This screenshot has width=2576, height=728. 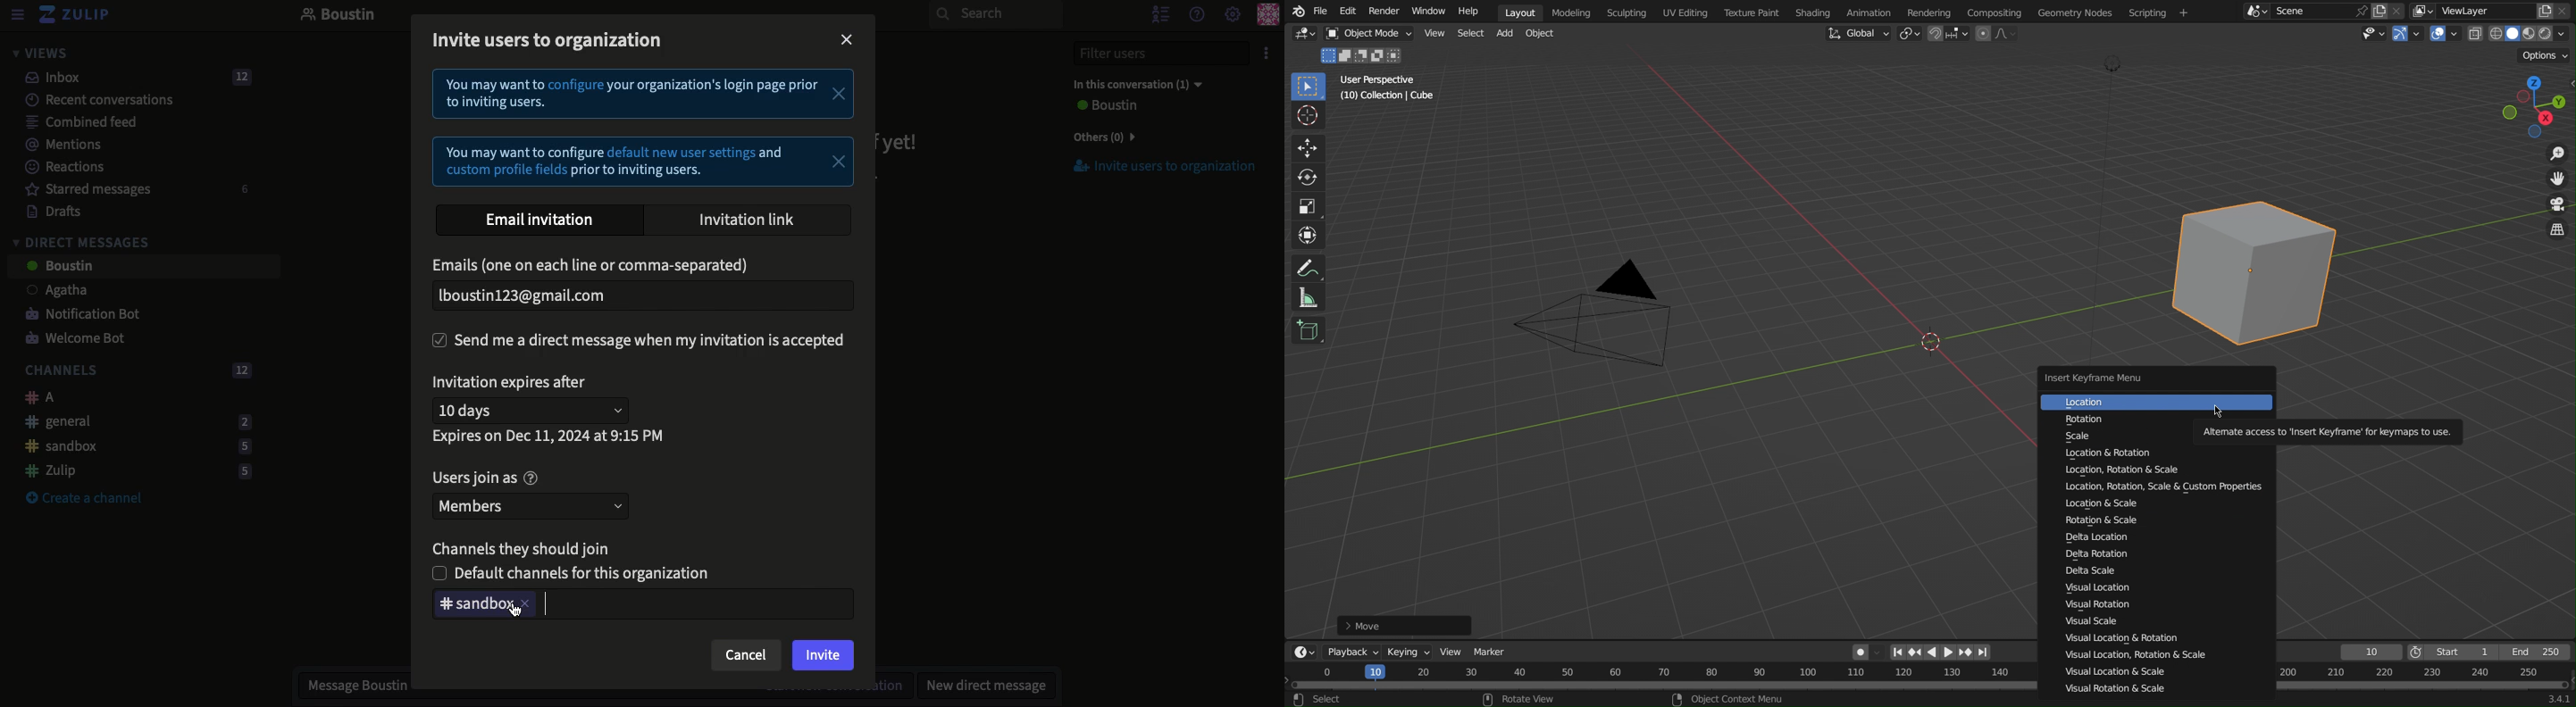 What do you see at coordinates (535, 410) in the screenshot?
I see `10 days` at bounding box center [535, 410].